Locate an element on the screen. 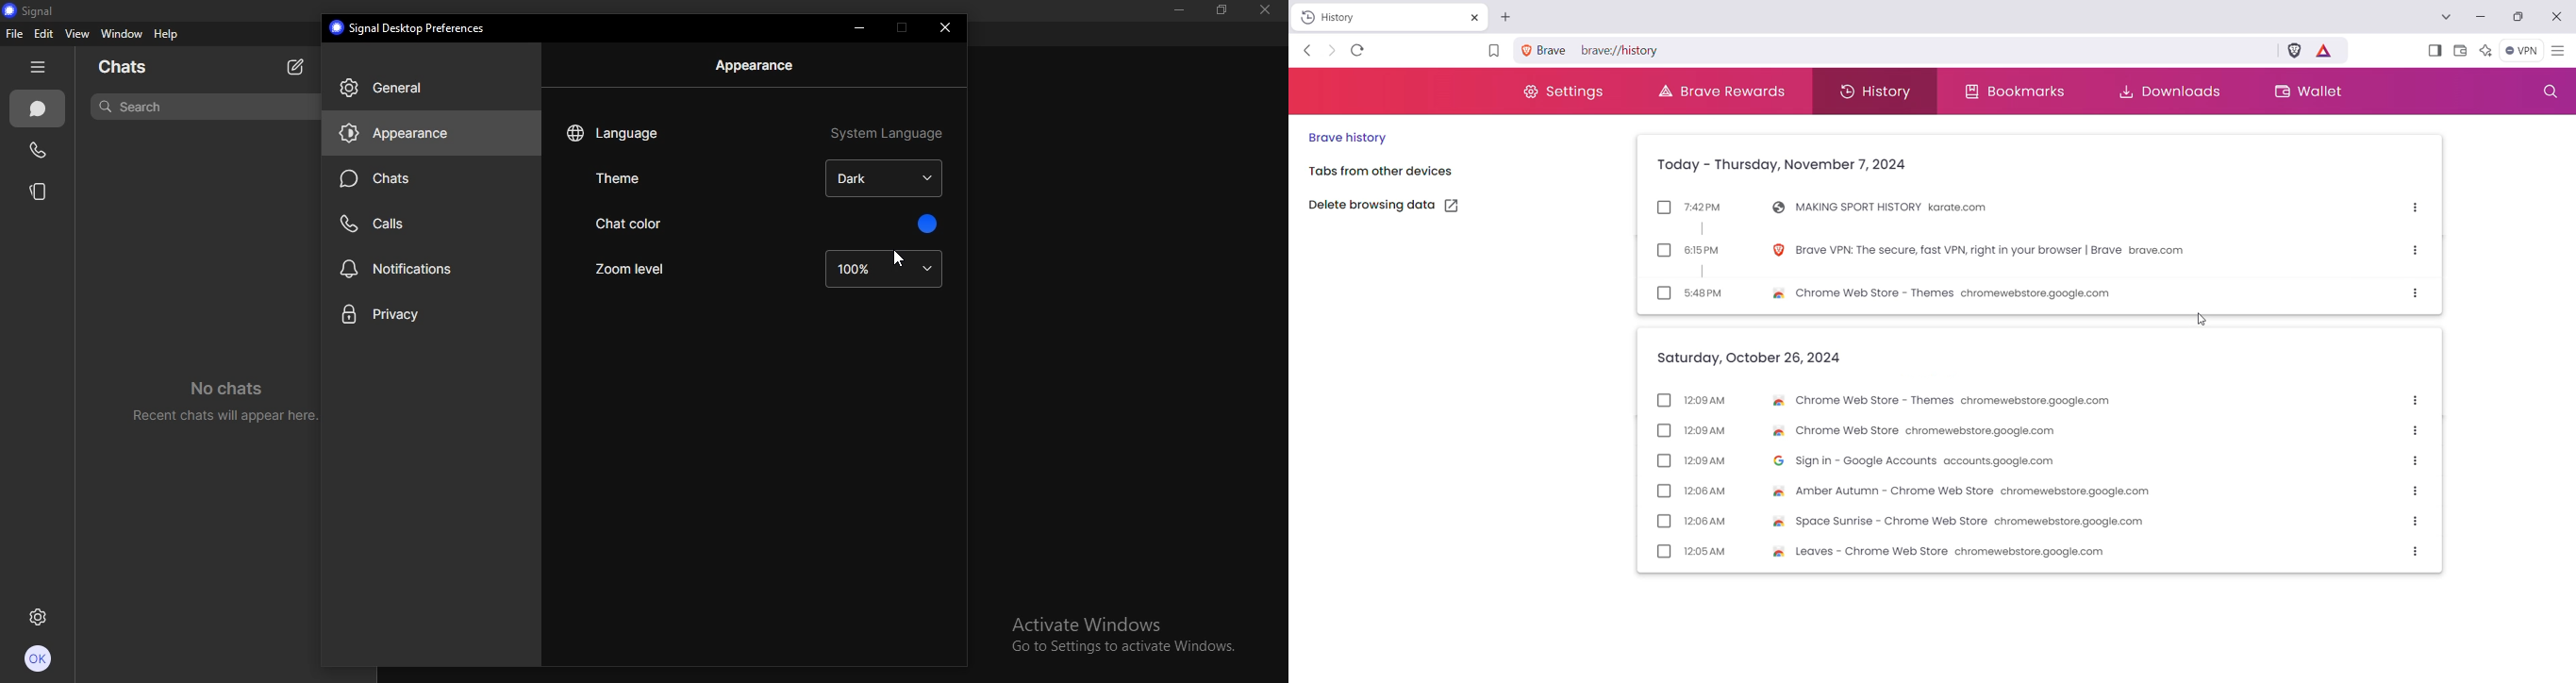 The height and width of the screenshot is (700, 2576). hide tabs is located at coordinates (38, 69).